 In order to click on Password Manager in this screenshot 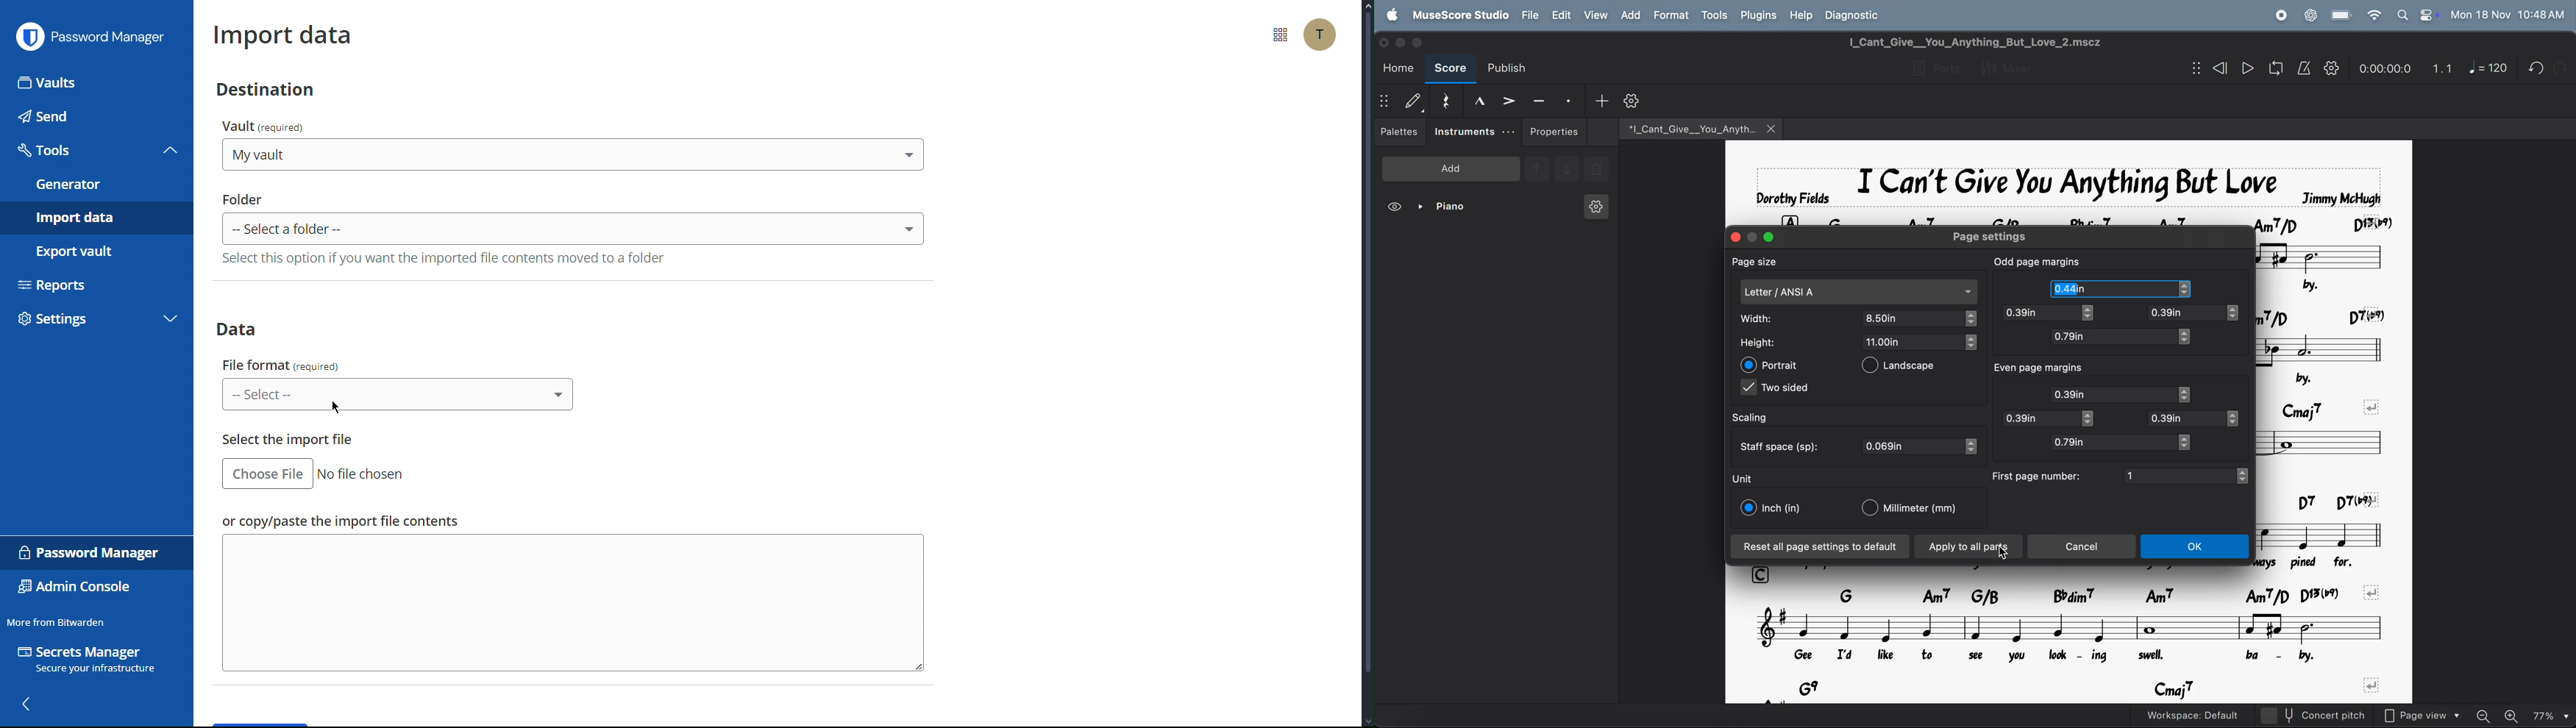, I will do `click(91, 553)`.